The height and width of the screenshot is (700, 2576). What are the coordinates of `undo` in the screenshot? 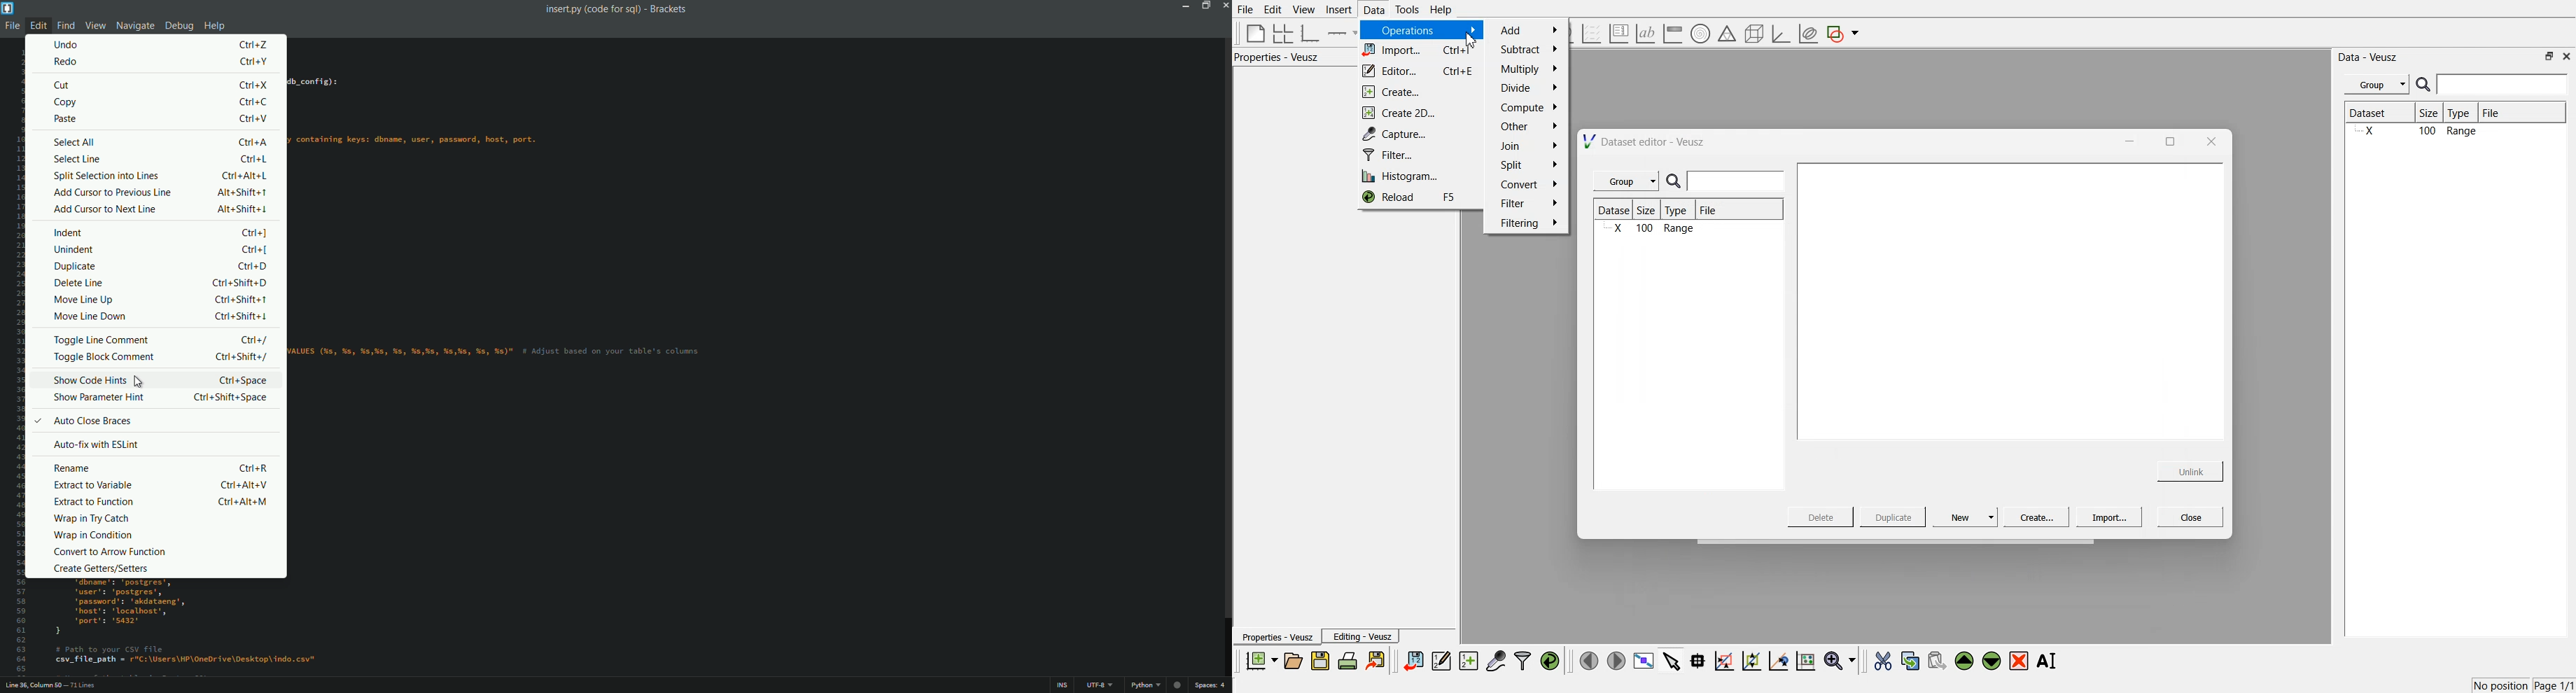 It's located at (68, 42).